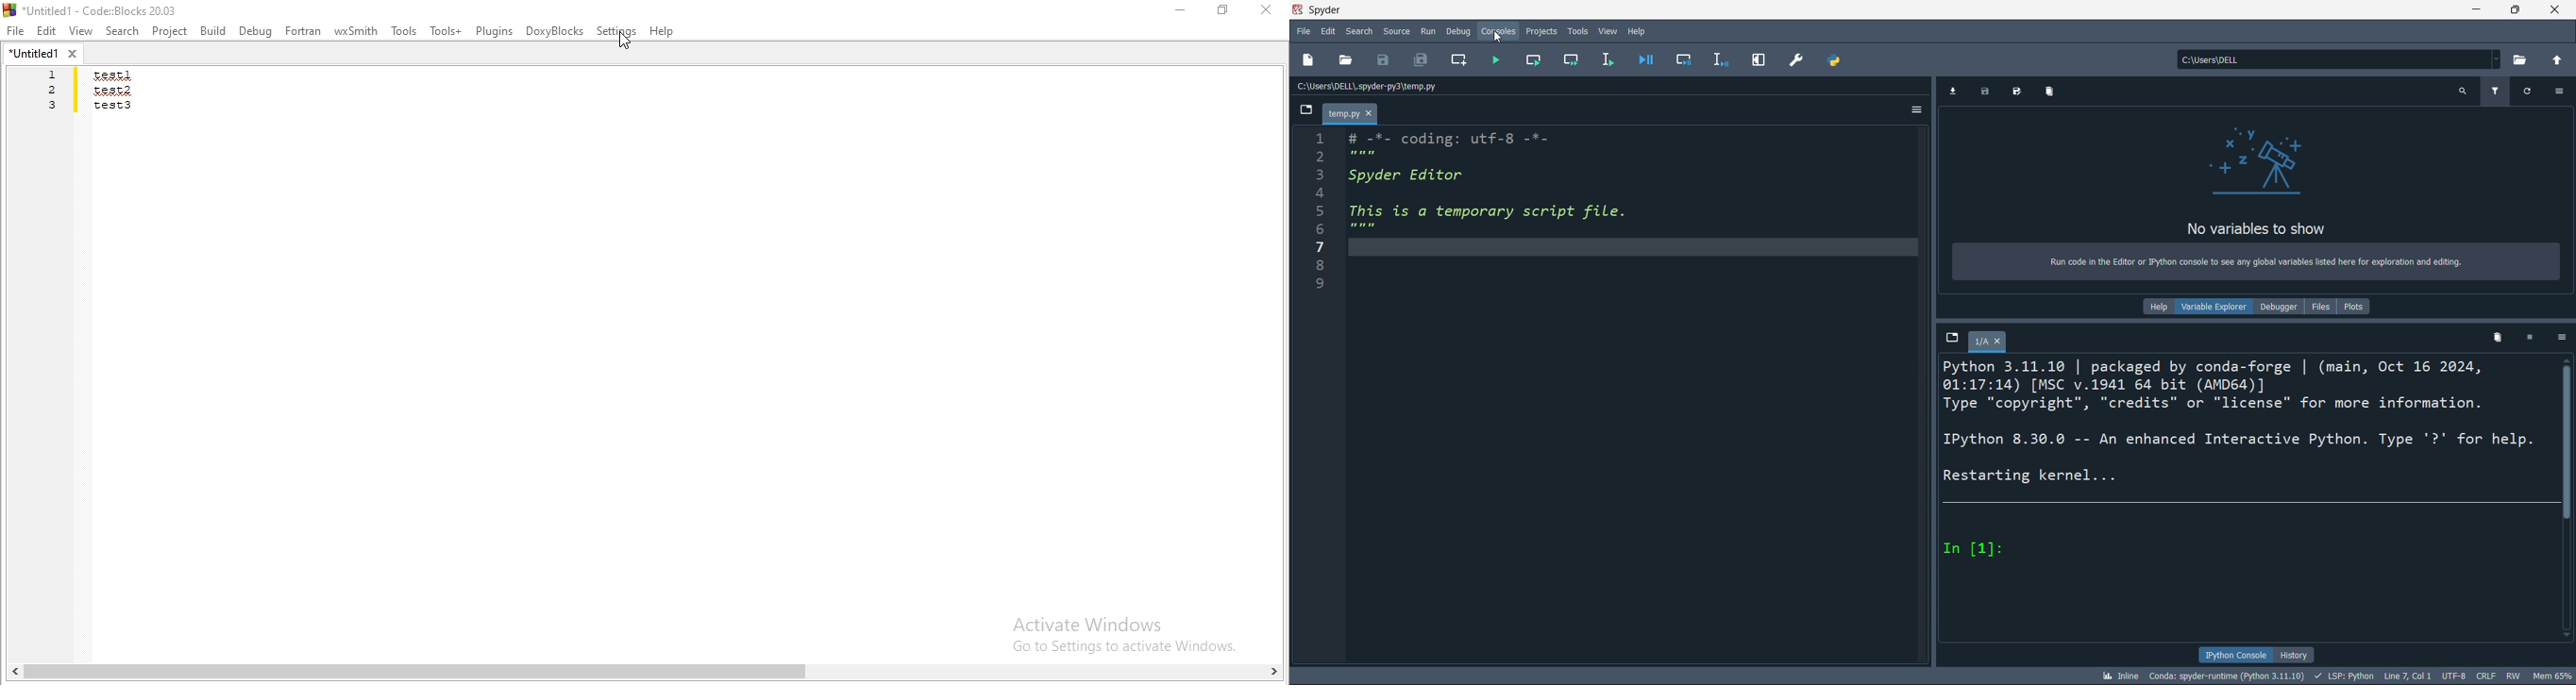 This screenshot has height=700, width=2576. Describe the element at coordinates (2533, 338) in the screenshot. I see `stop kernel` at that location.